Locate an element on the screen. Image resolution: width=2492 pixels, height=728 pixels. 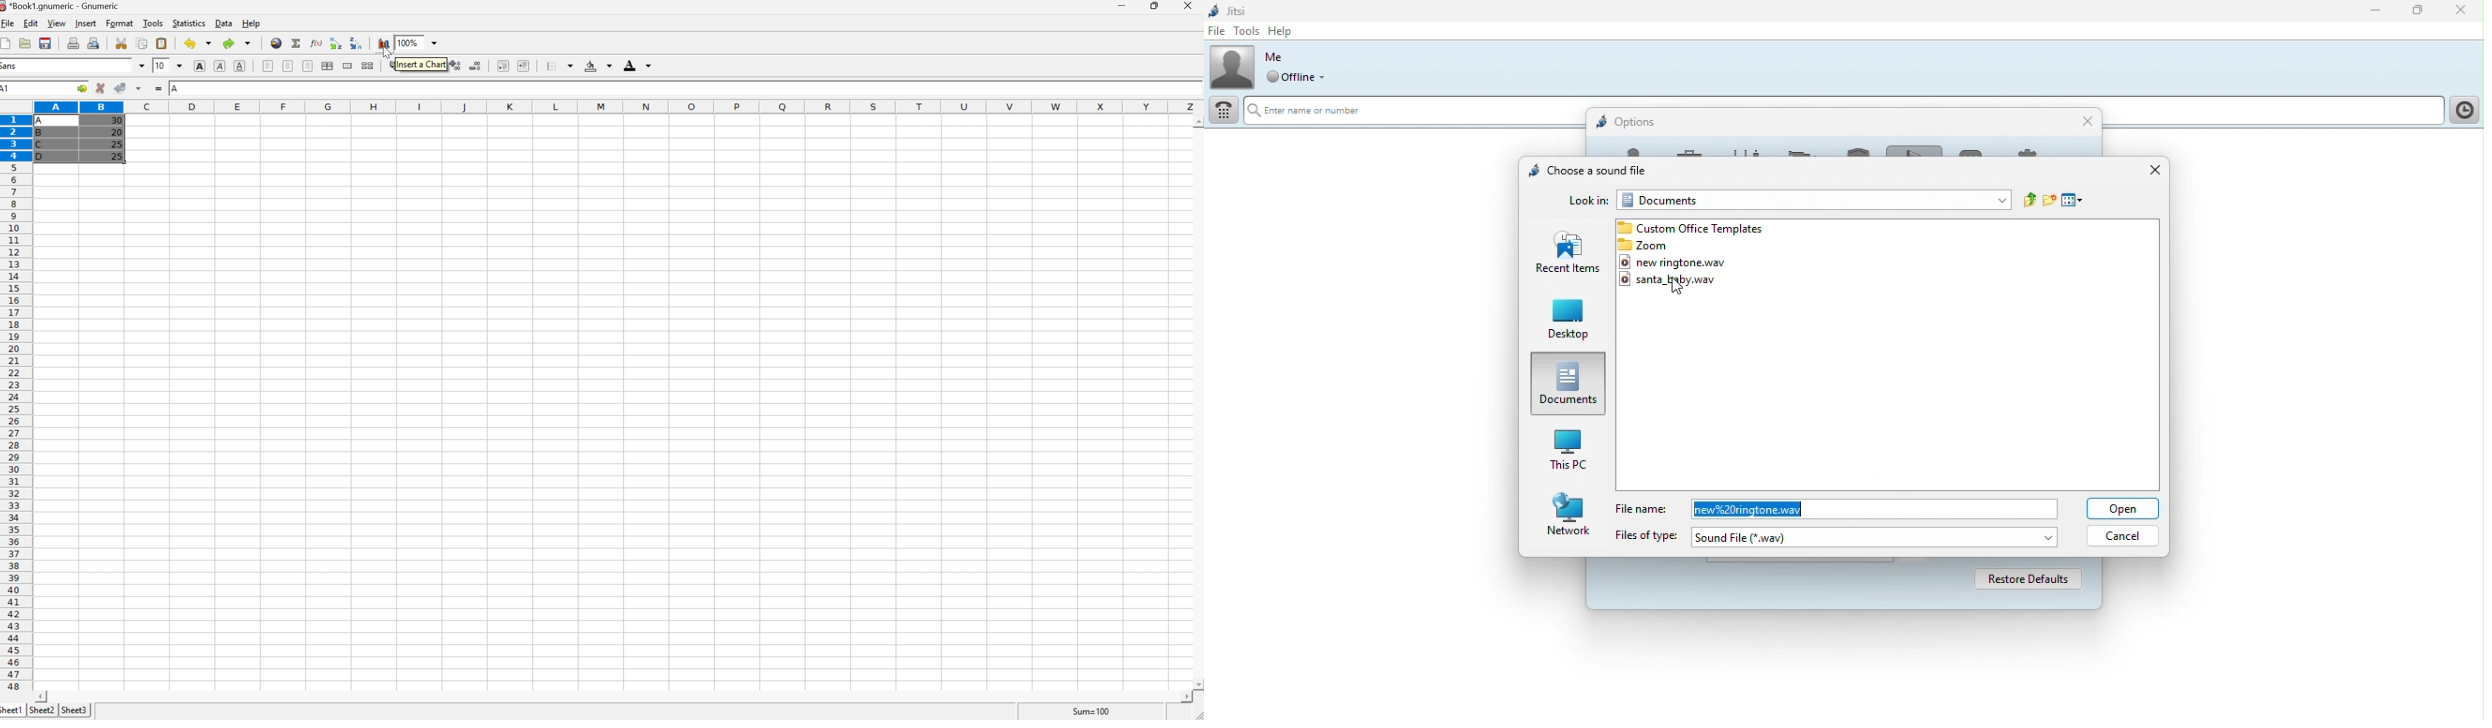
Close is located at coordinates (1189, 6).